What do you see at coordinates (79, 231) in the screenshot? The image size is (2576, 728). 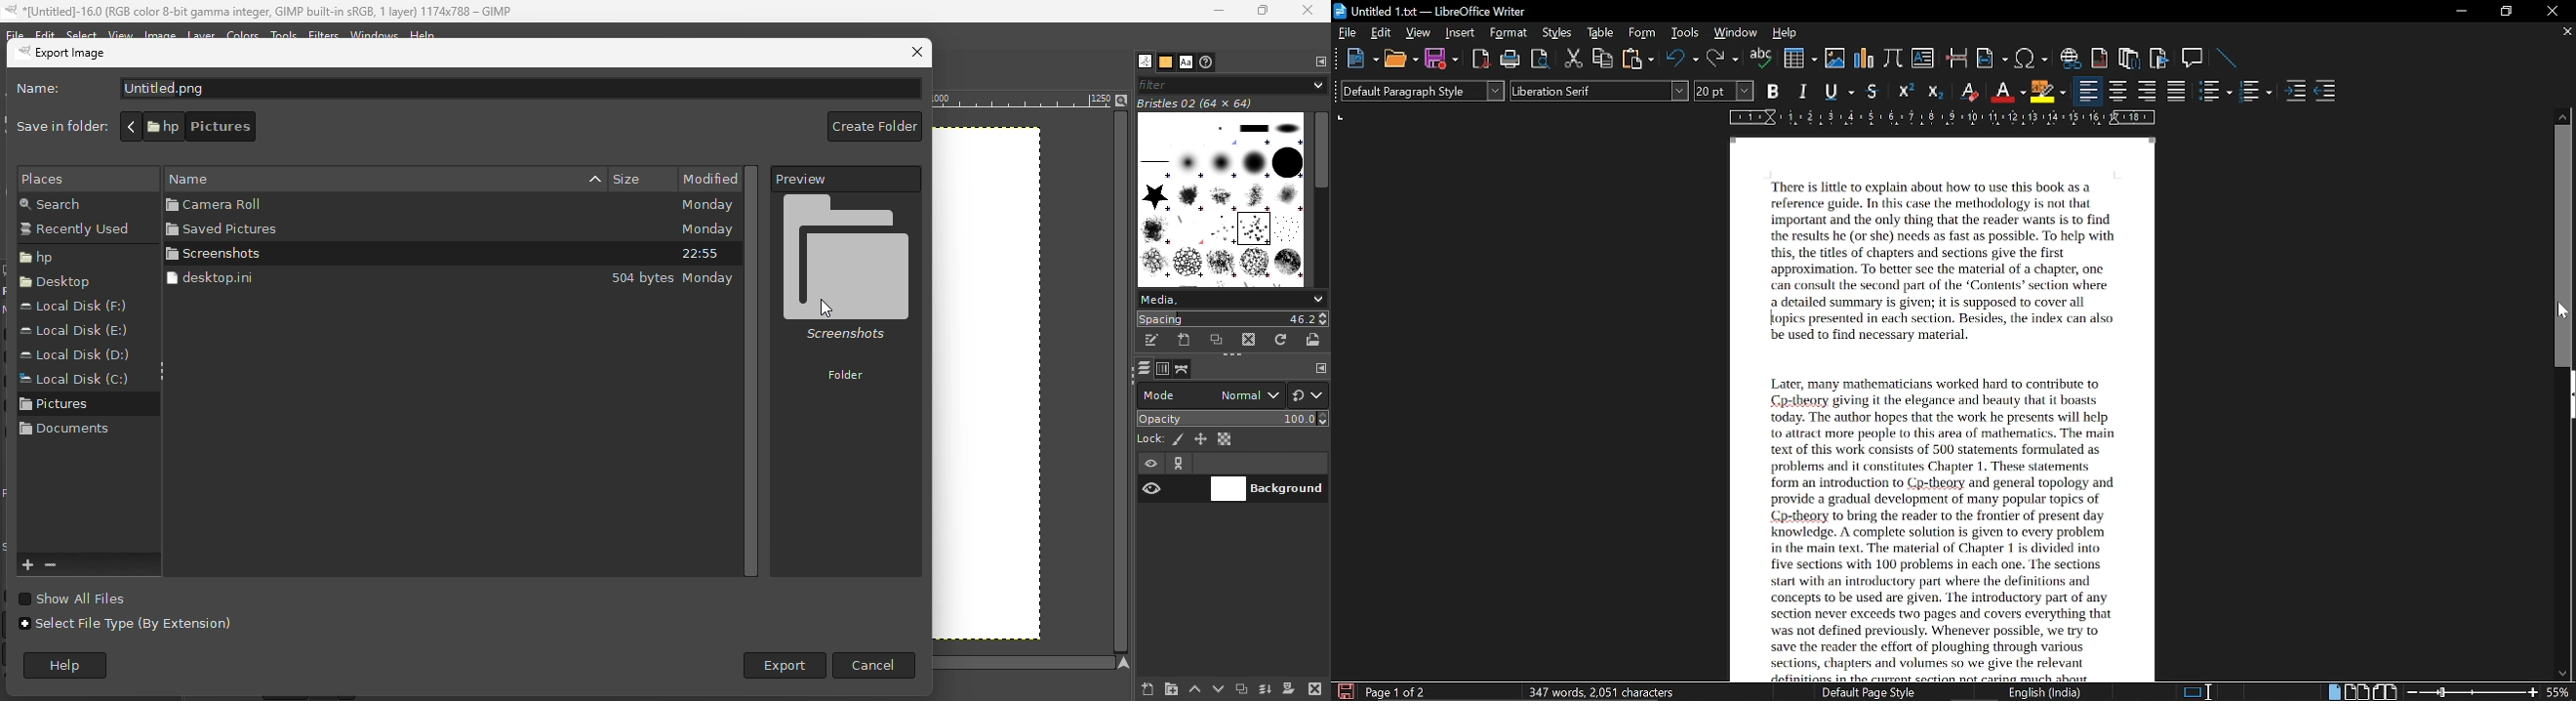 I see `Recently used` at bounding box center [79, 231].